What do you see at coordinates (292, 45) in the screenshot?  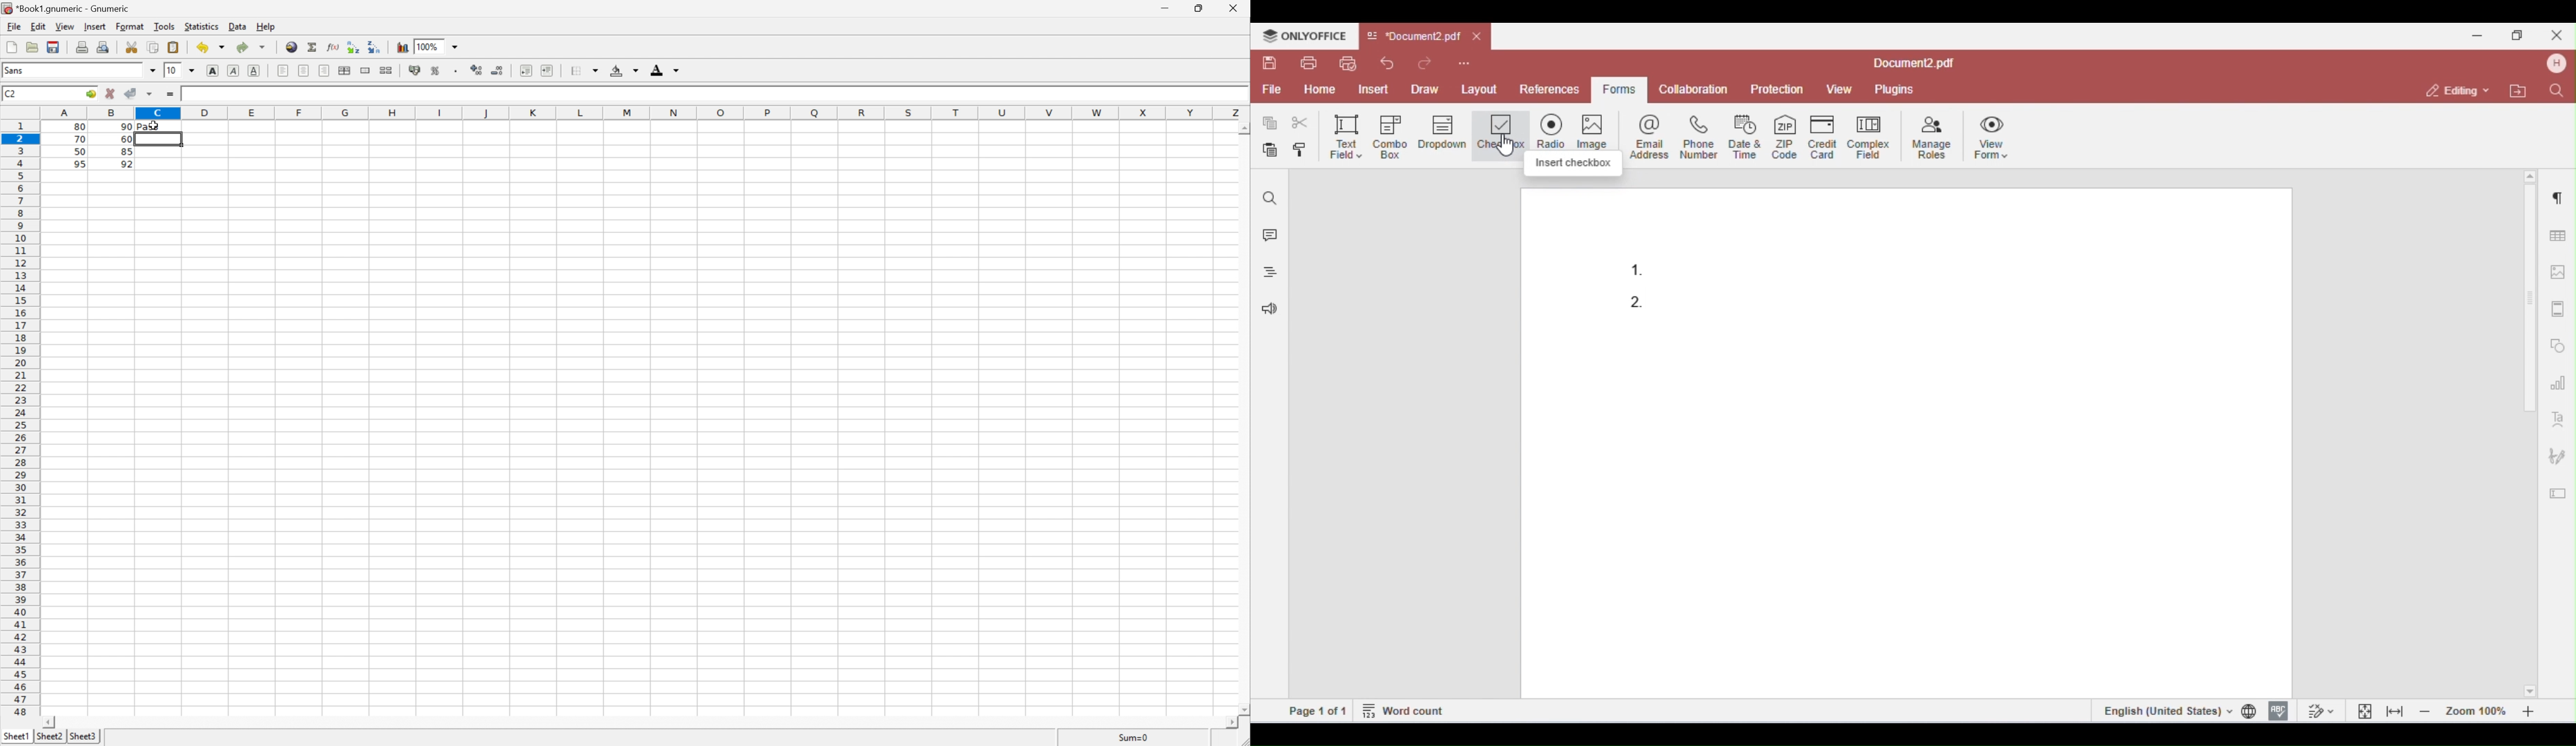 I see `Insert hyperlink` at bounding box center [292, 45].